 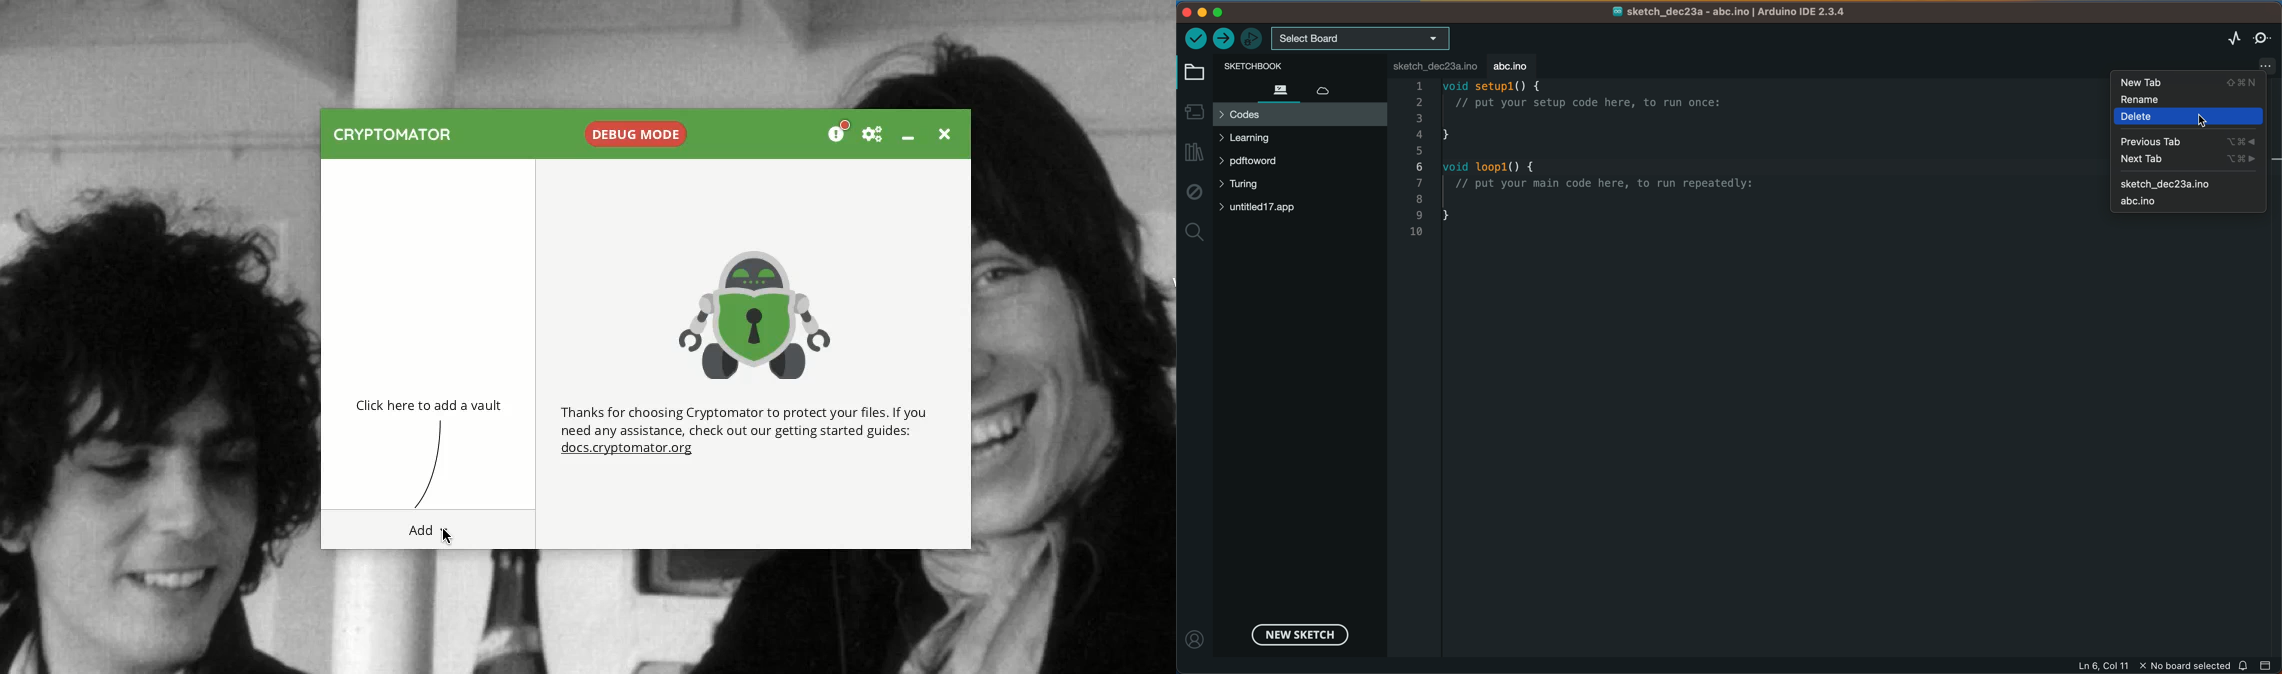 I want to click on debugger, so click(x=1250, y=39).